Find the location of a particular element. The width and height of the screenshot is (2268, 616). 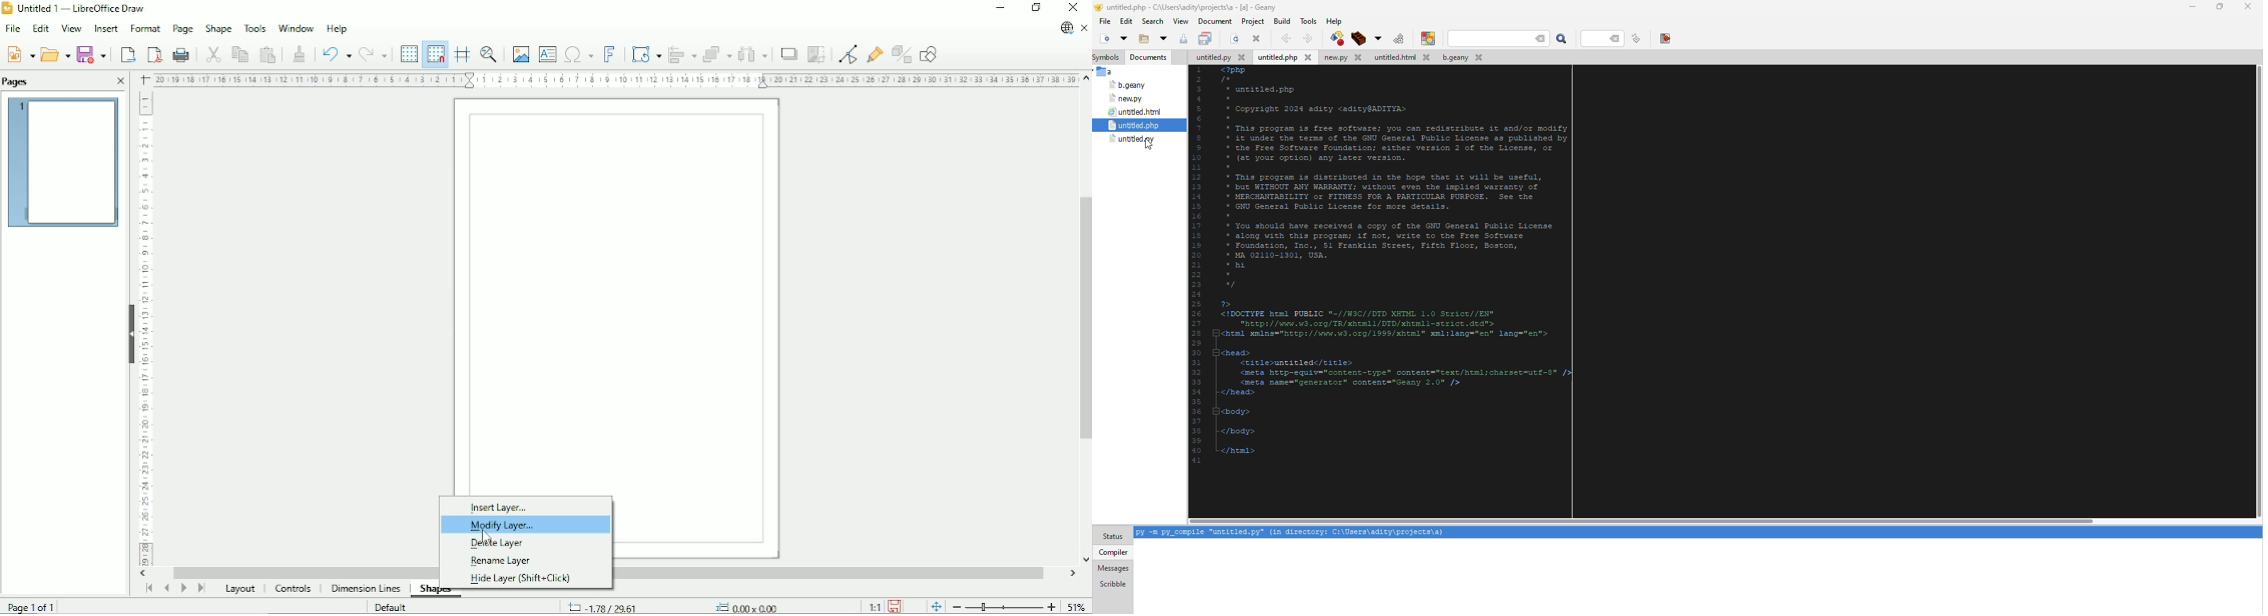

Hide layer is located at coordinates (522, 579).